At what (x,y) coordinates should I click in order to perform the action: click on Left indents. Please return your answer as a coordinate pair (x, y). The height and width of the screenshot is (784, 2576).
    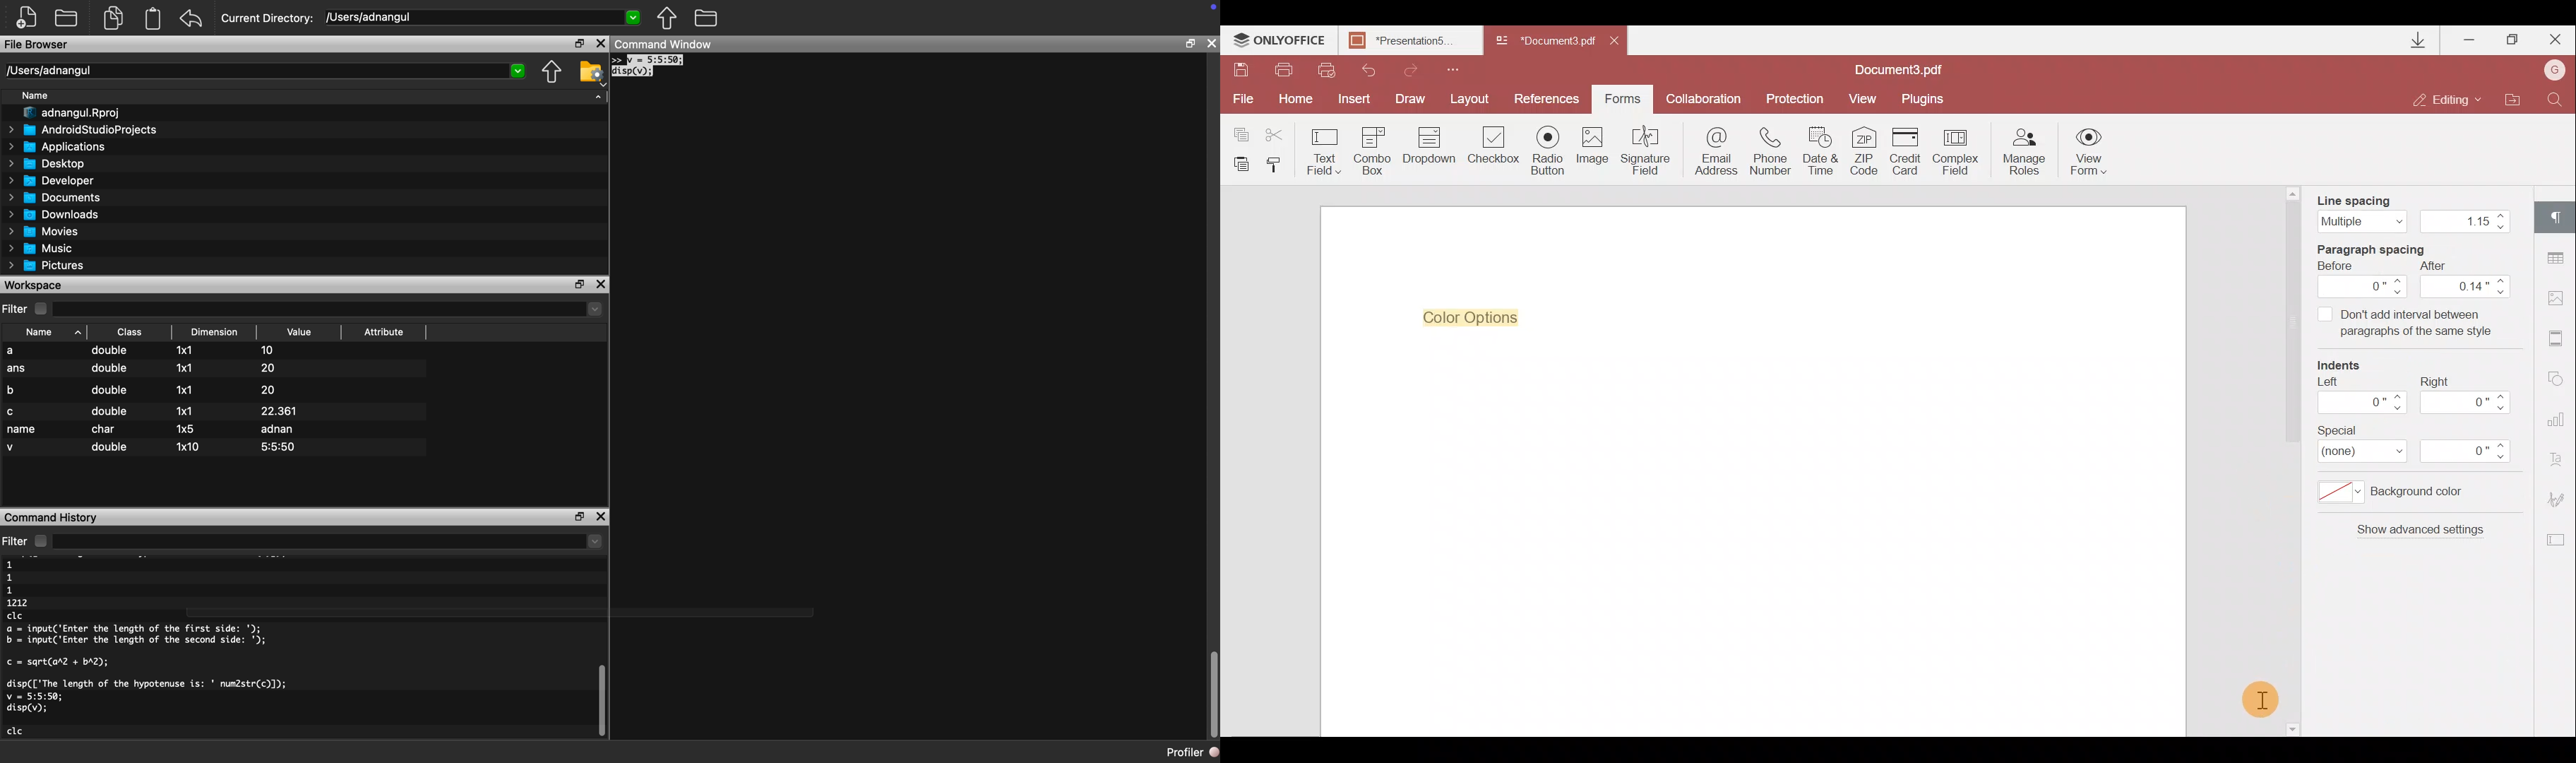
    Looking at the image, I should click on (2363, 381).